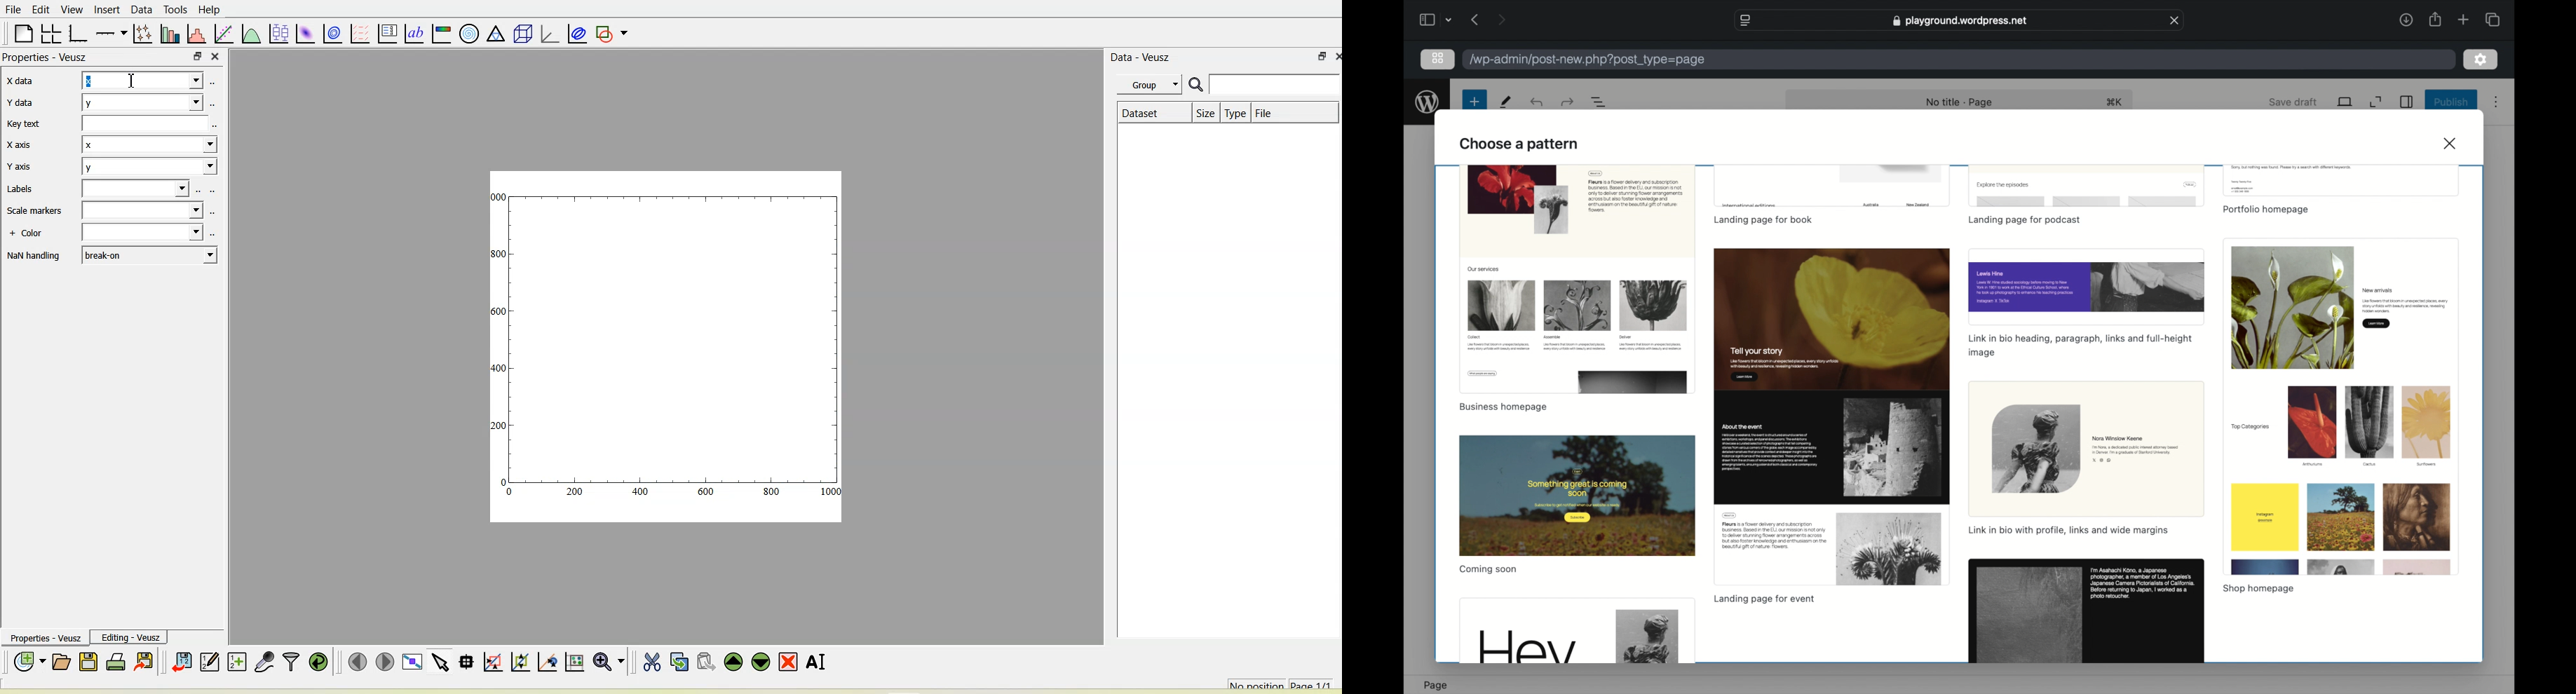  Describe the element at coordinates (2293, 102) in the screenshot. I see `save draft` at that location.